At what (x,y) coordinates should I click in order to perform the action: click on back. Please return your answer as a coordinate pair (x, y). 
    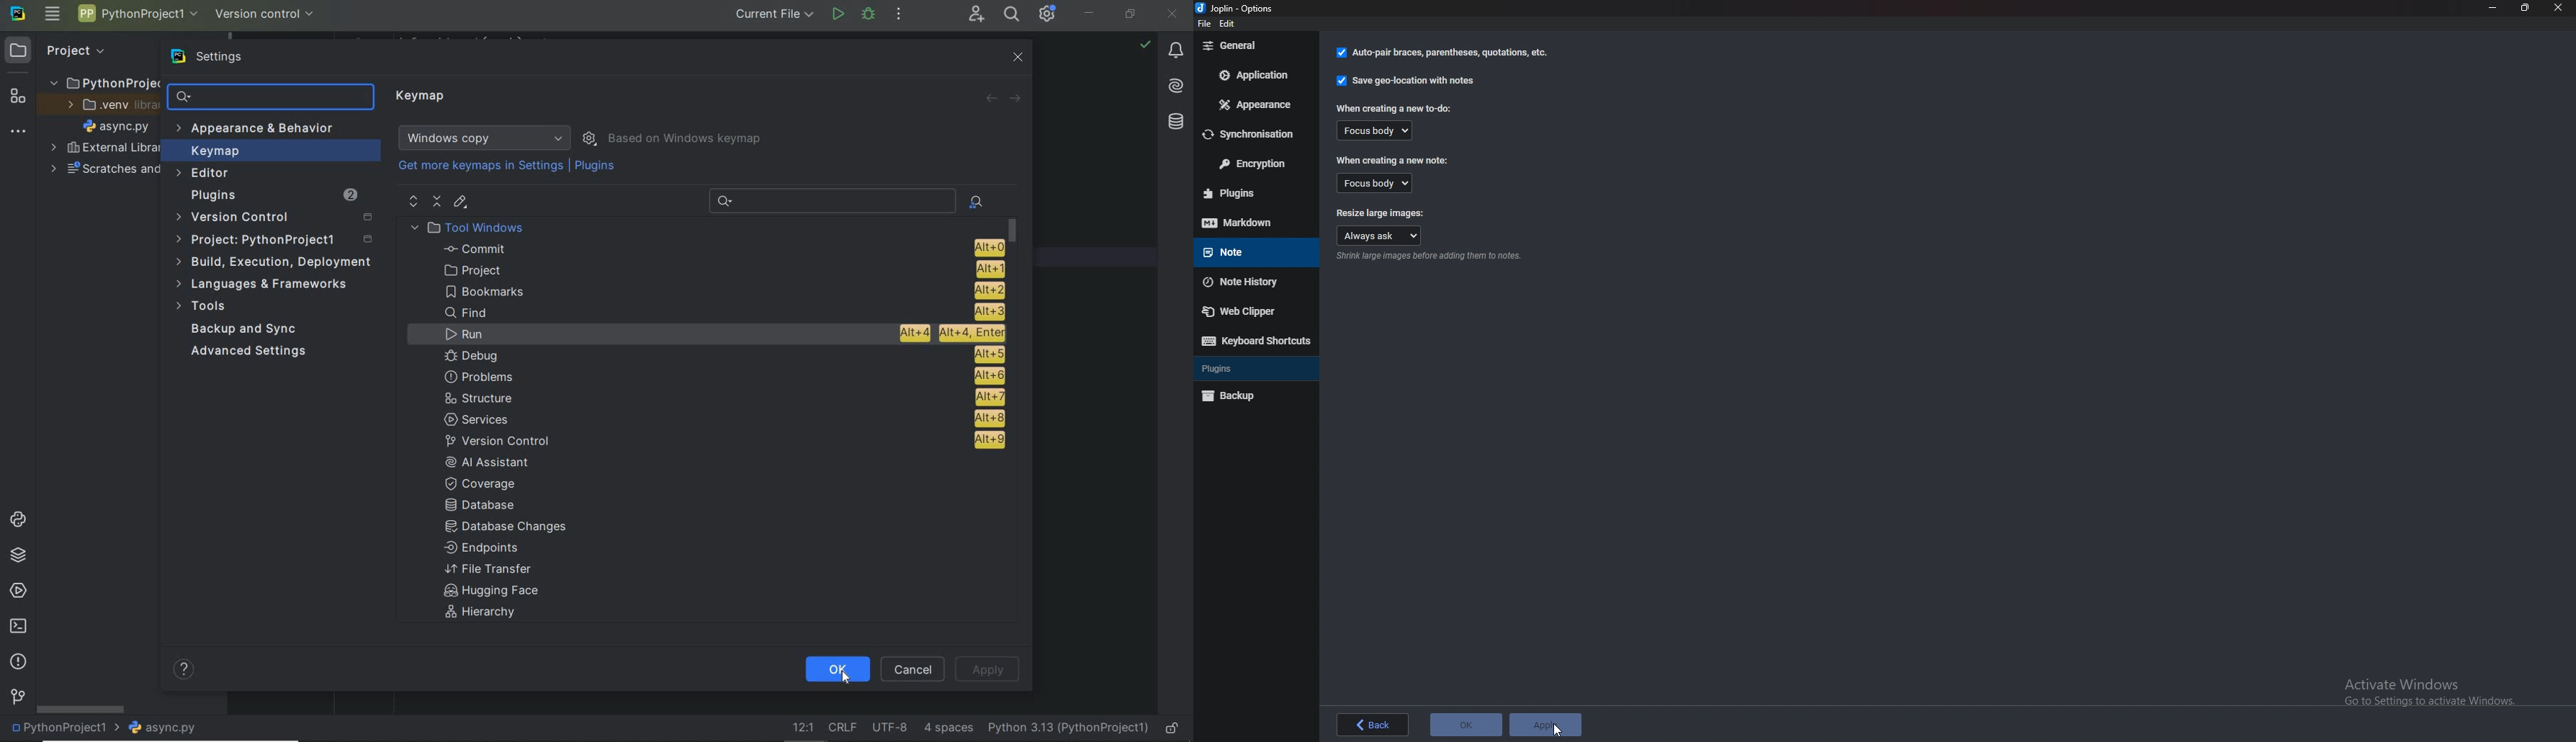
    Looking at the image, I should click on (1373, 723).